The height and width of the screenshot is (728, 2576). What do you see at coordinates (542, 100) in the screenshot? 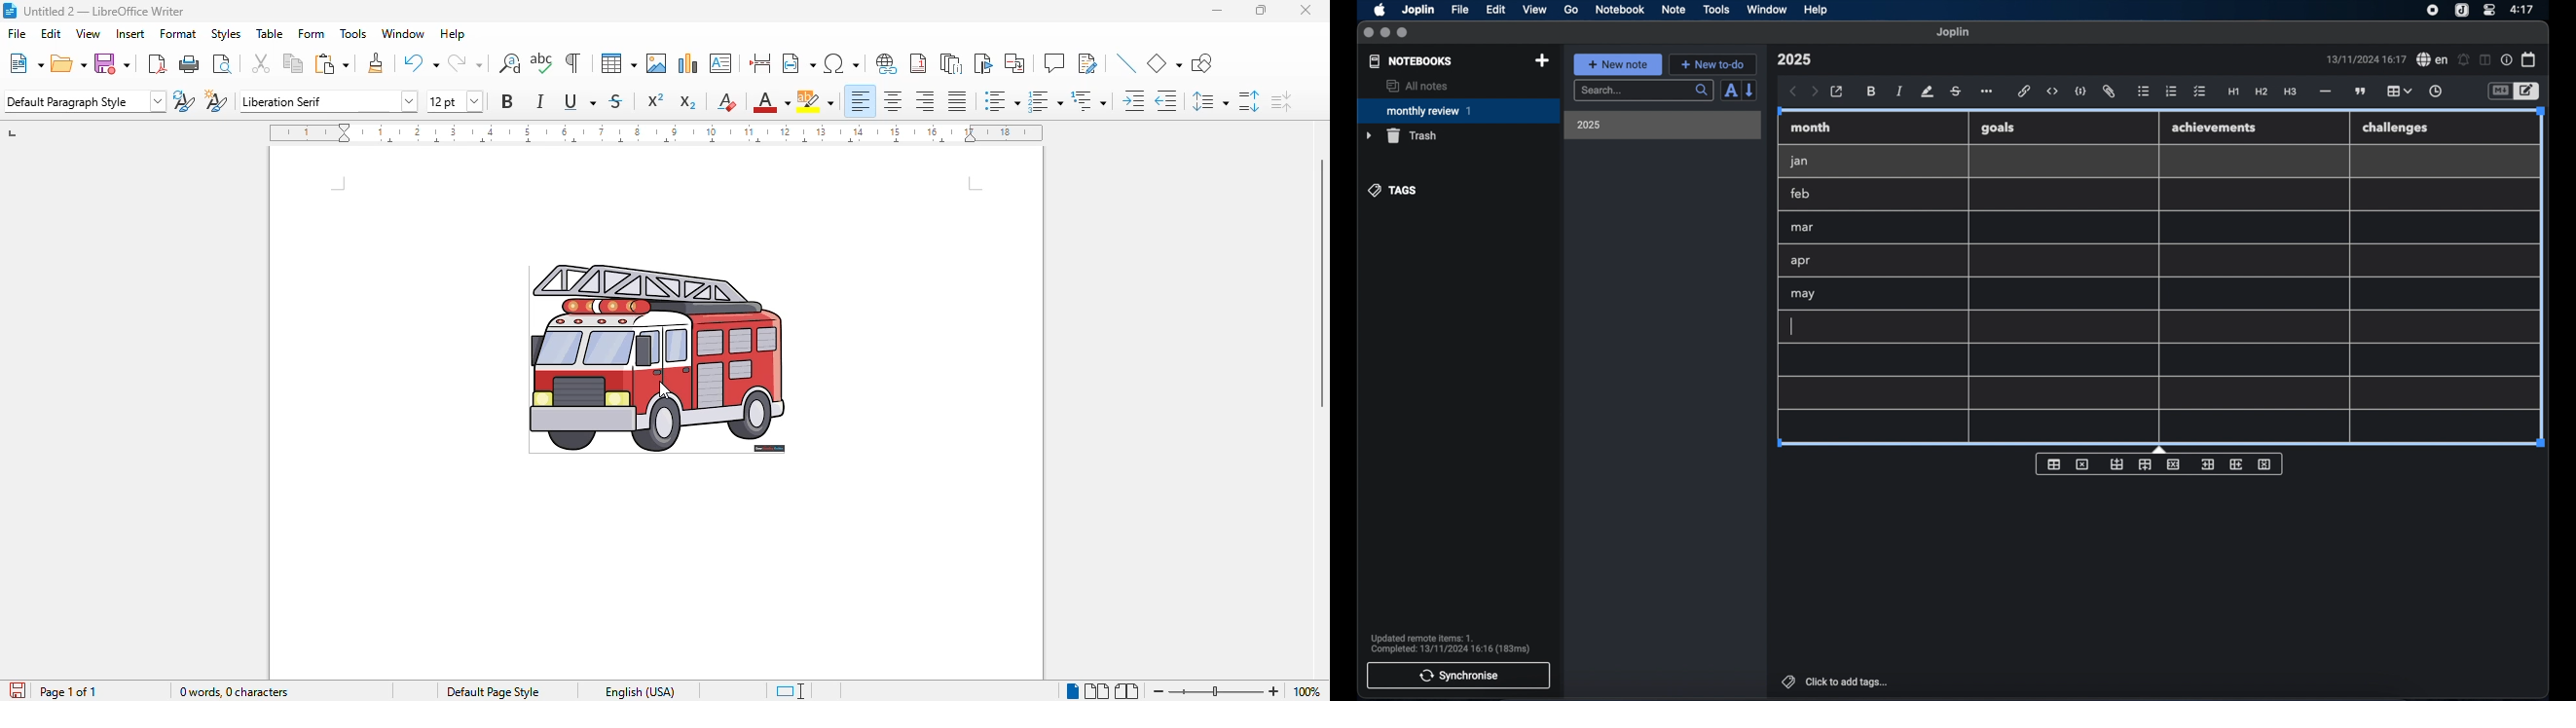
I see `italic` at bounding box center [542, 100].